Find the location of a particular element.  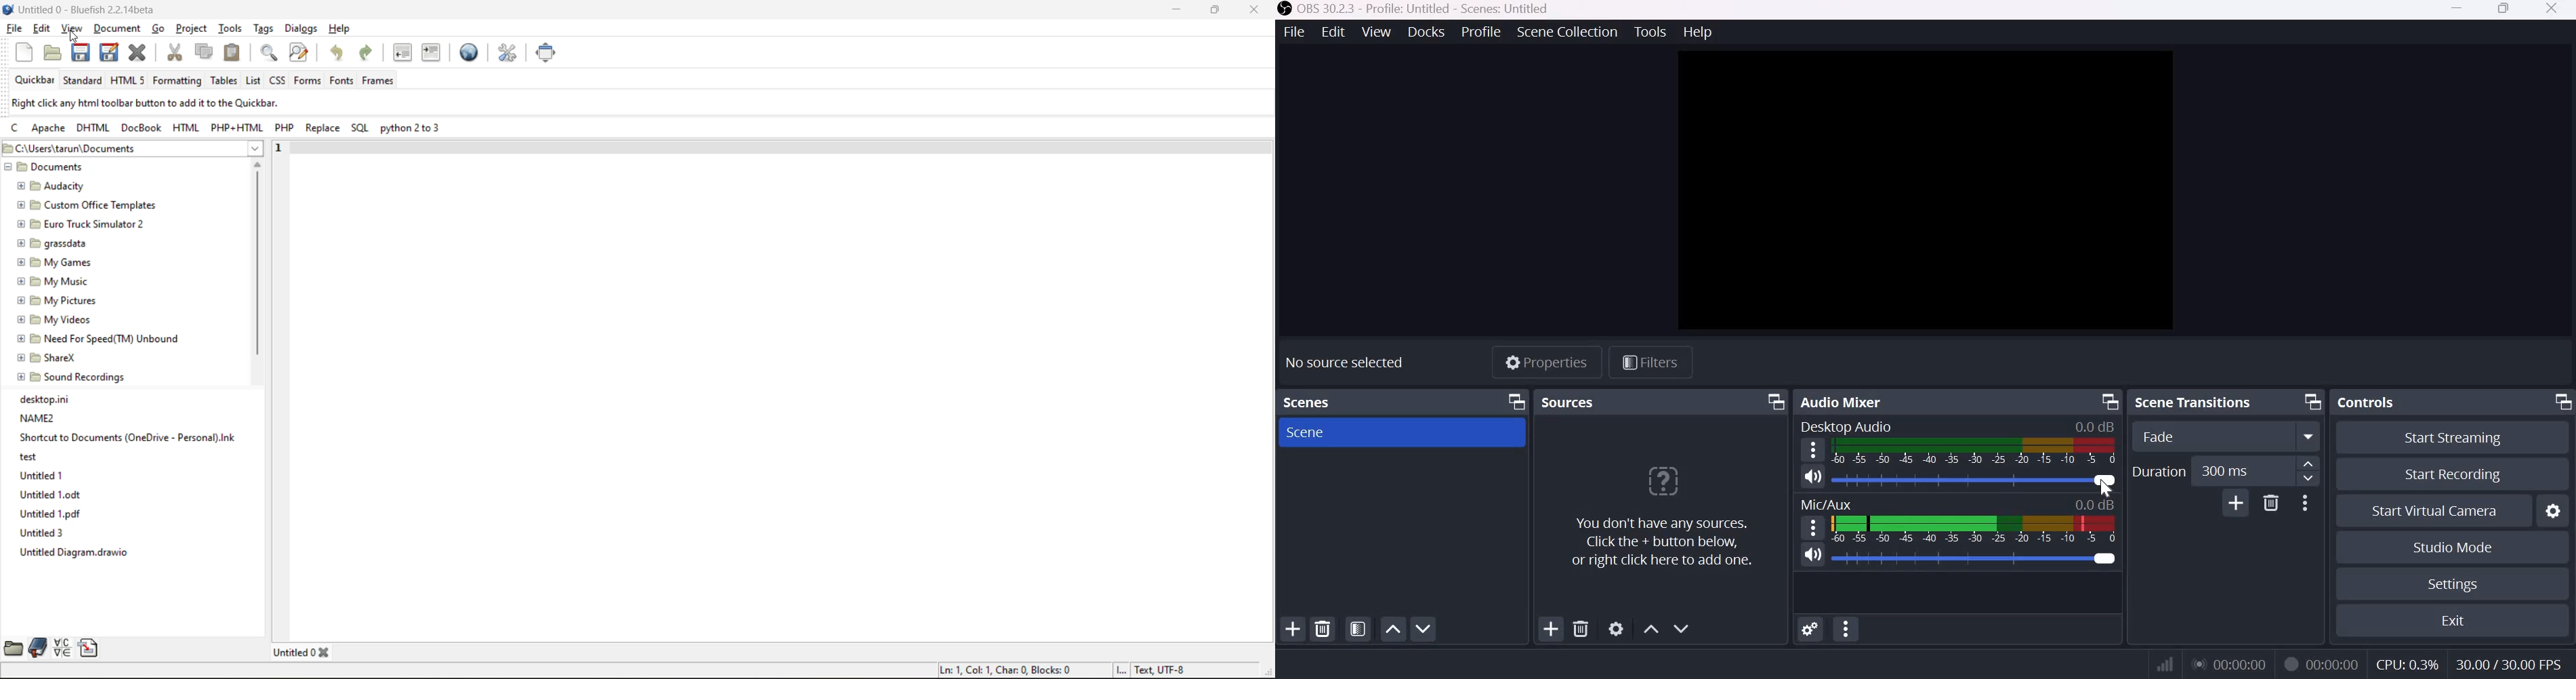

00:00:00 is located at coordinates (2335, 662).